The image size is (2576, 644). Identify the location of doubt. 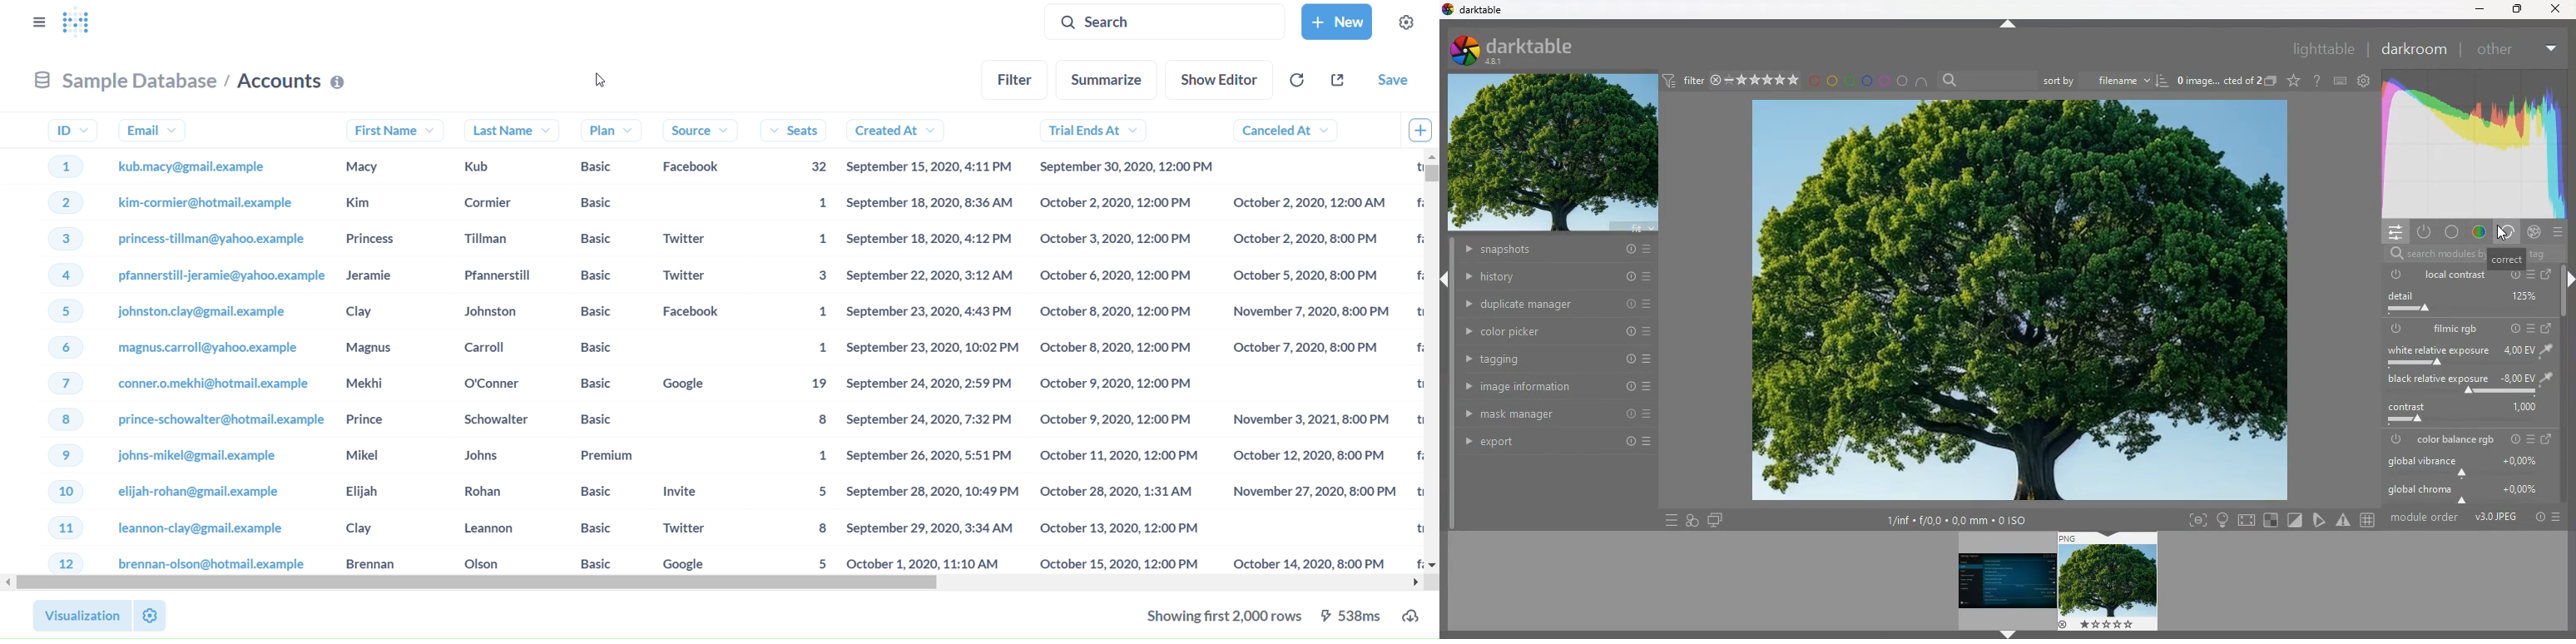
(2315, 80).